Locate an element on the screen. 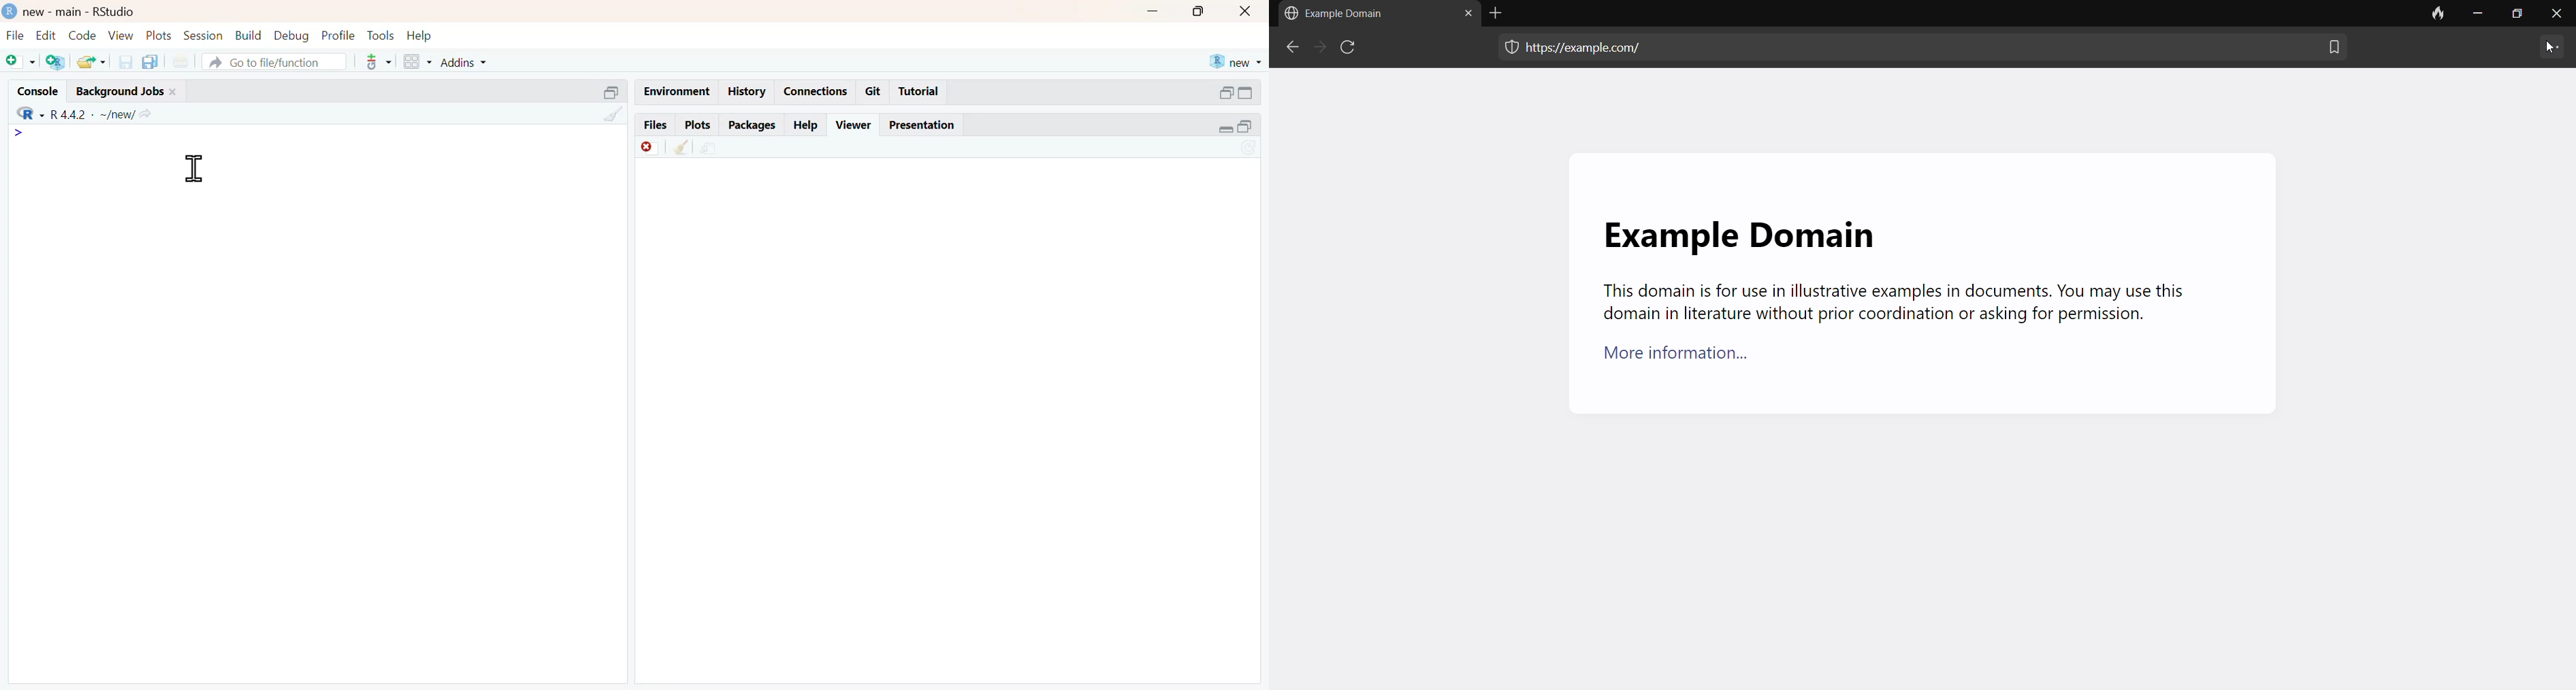  sync is located at coordinates (1250, 149).